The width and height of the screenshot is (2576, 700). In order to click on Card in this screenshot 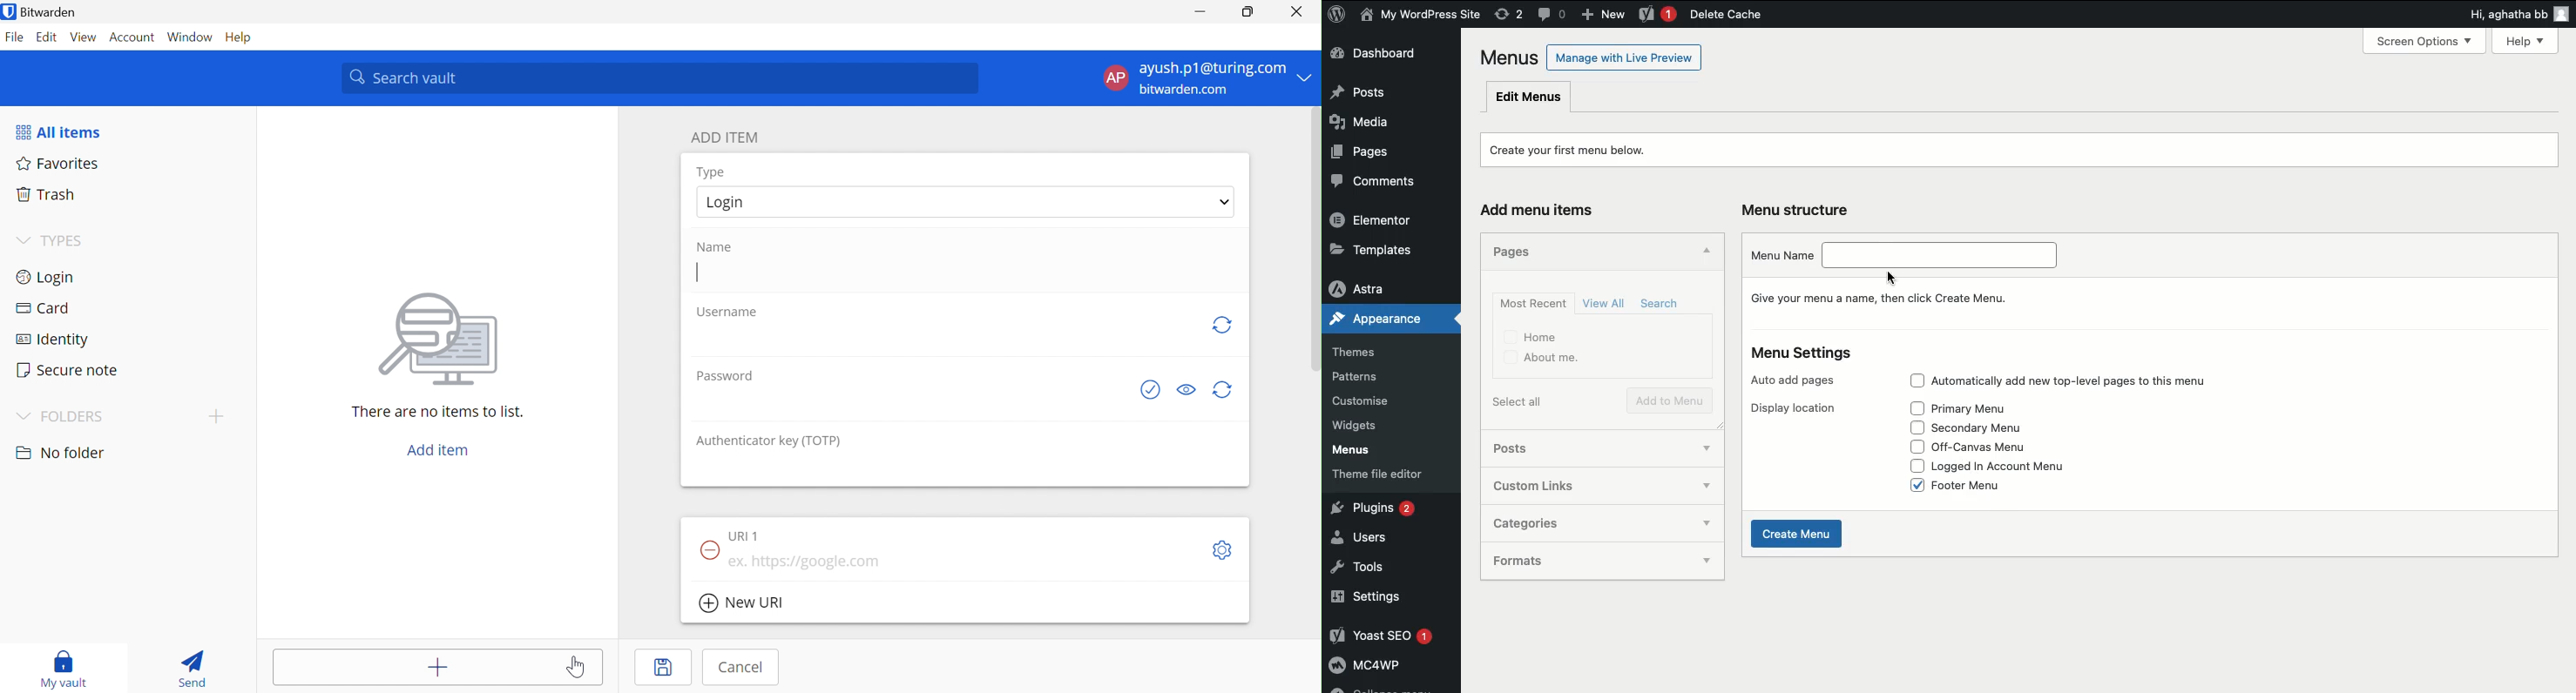, I will do `click(44, 308)`.